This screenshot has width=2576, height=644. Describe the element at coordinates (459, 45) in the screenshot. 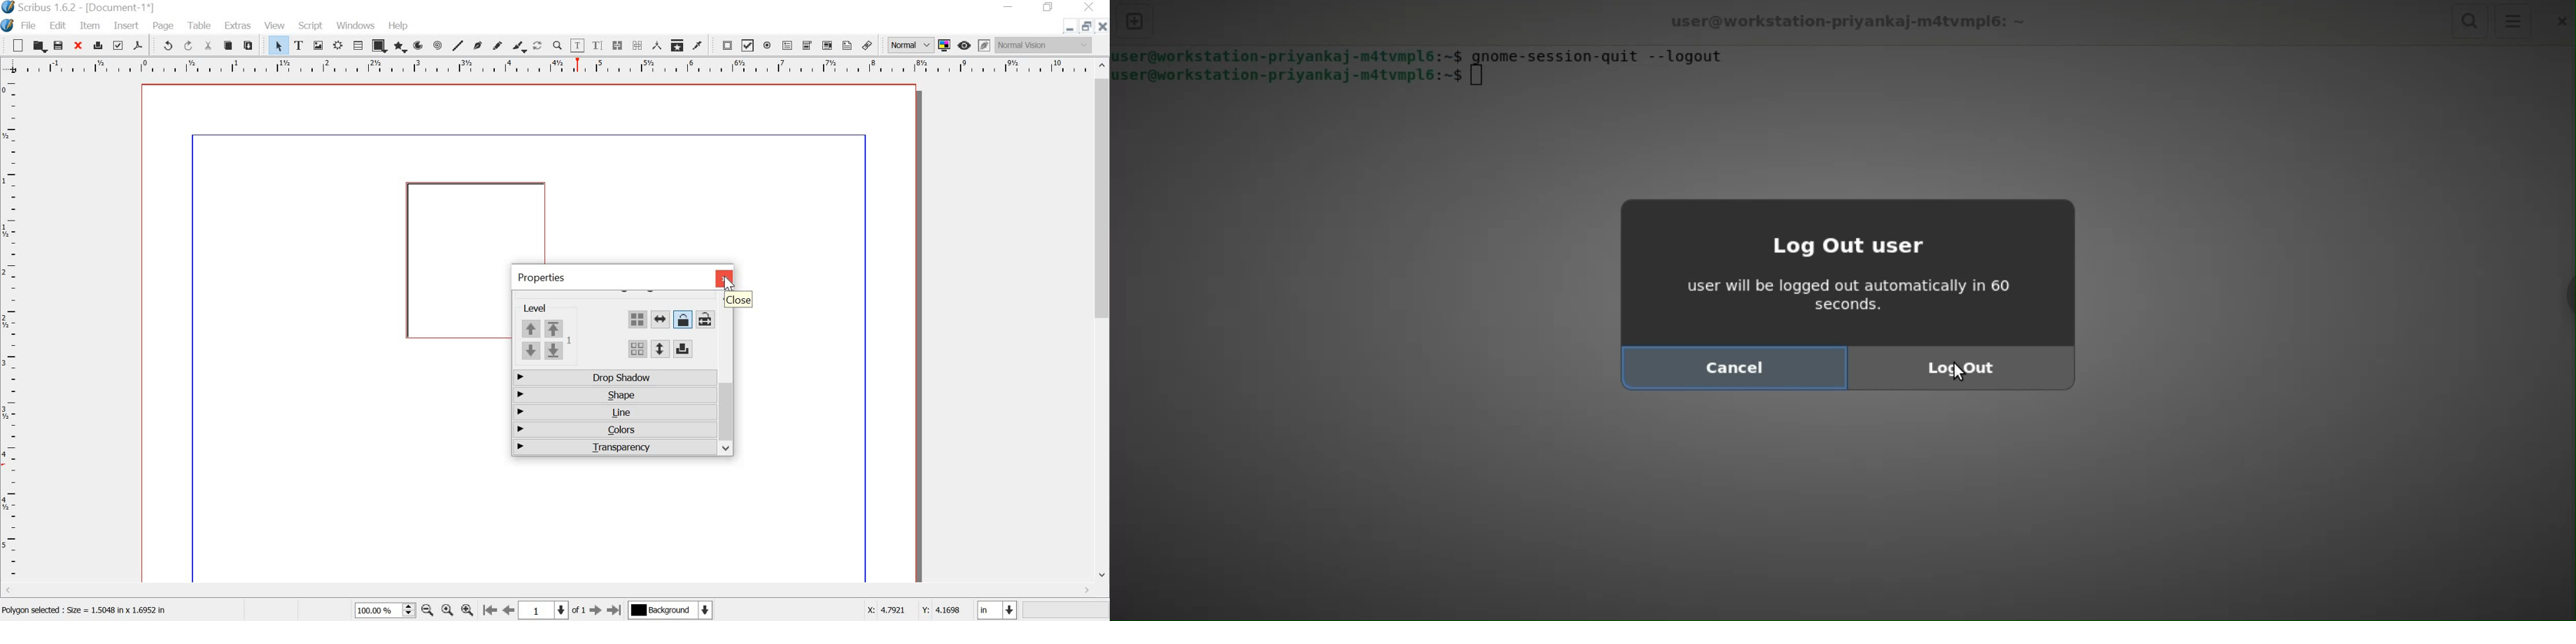

I see `line` at that location.